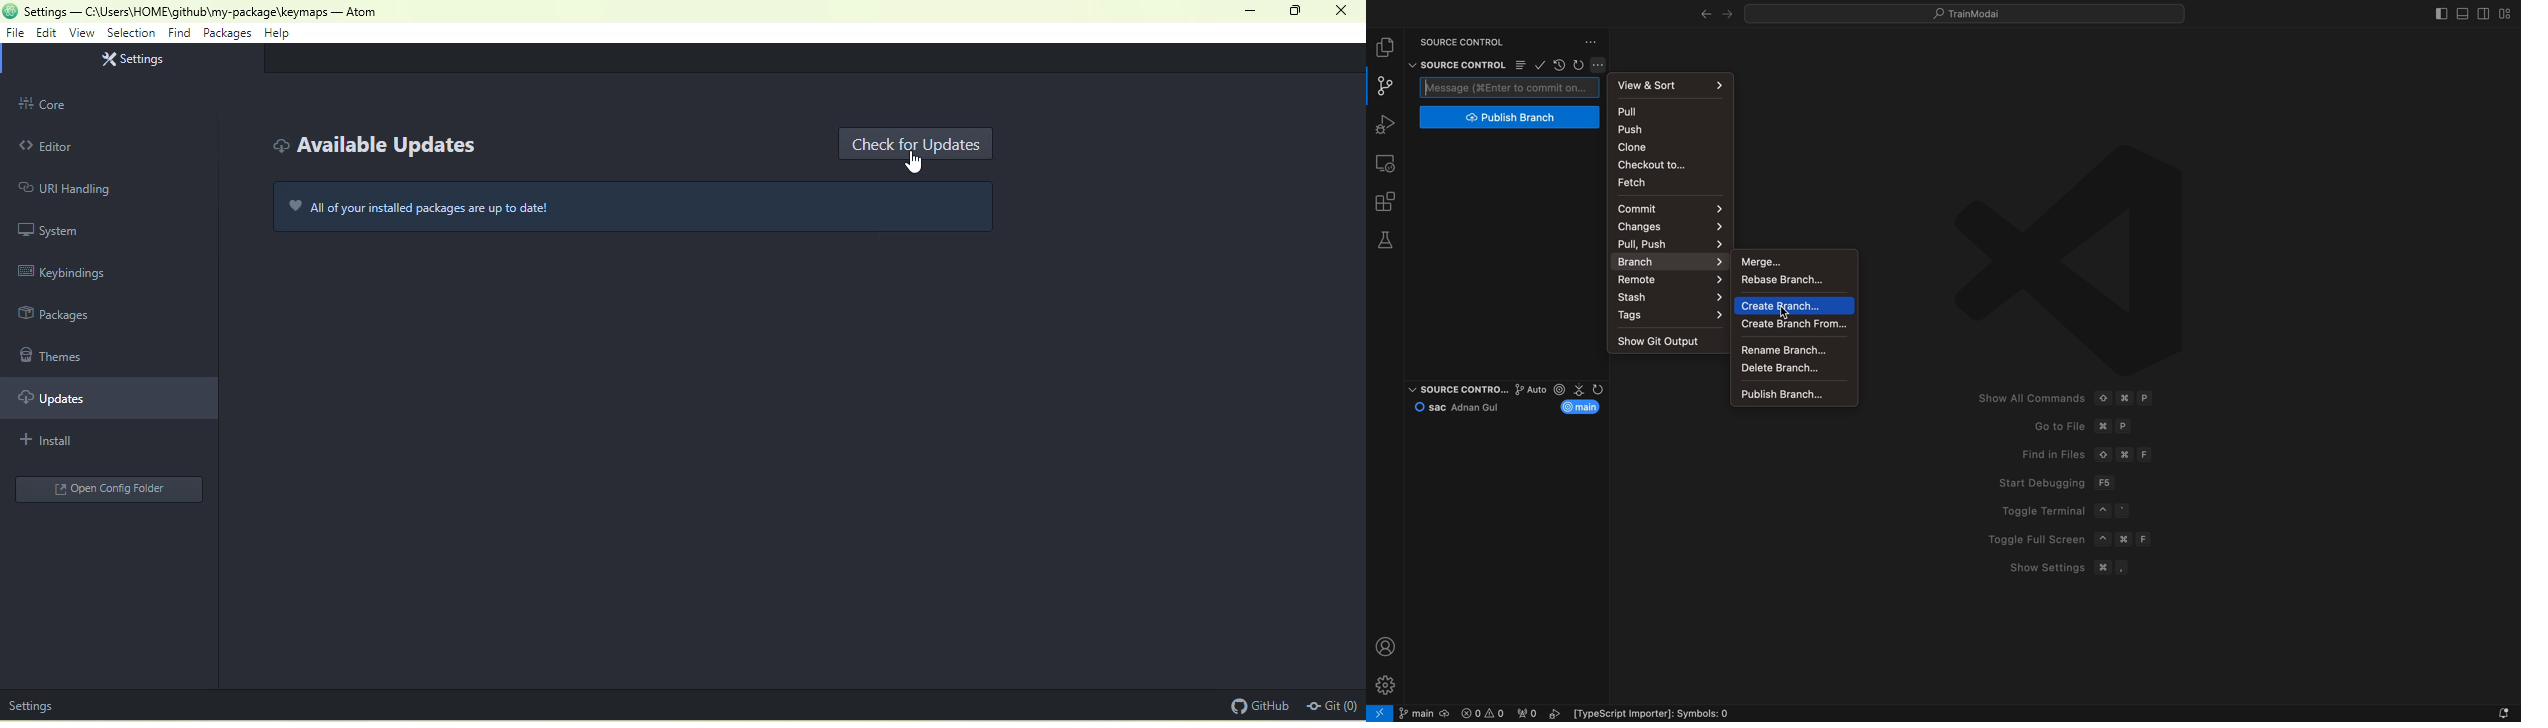 The image size is (2548, 728). What do you see at coordinates (1673, 318) in the screenshot?
I see `tags` at bounding box center [1673, 318].